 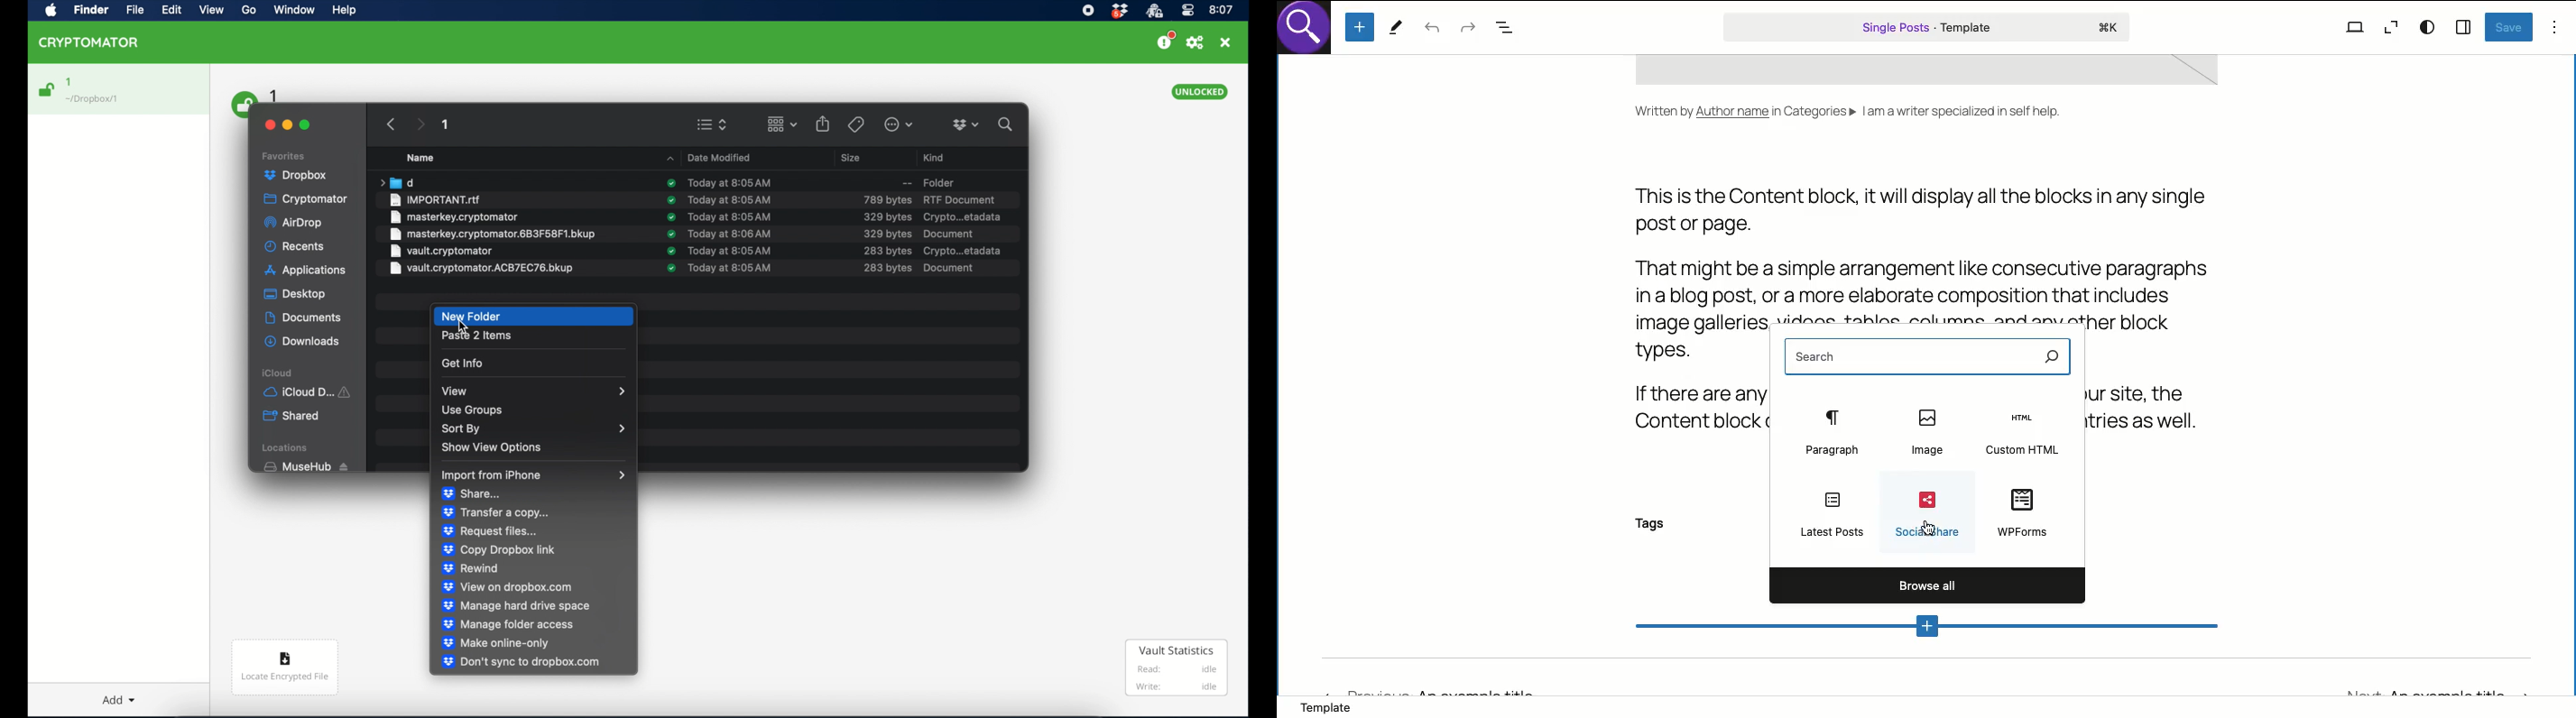 What do you see at coordinates (95, 45) in the screenshot?
I see `CRYPTOMATOR` at bounding box center [95, 45].